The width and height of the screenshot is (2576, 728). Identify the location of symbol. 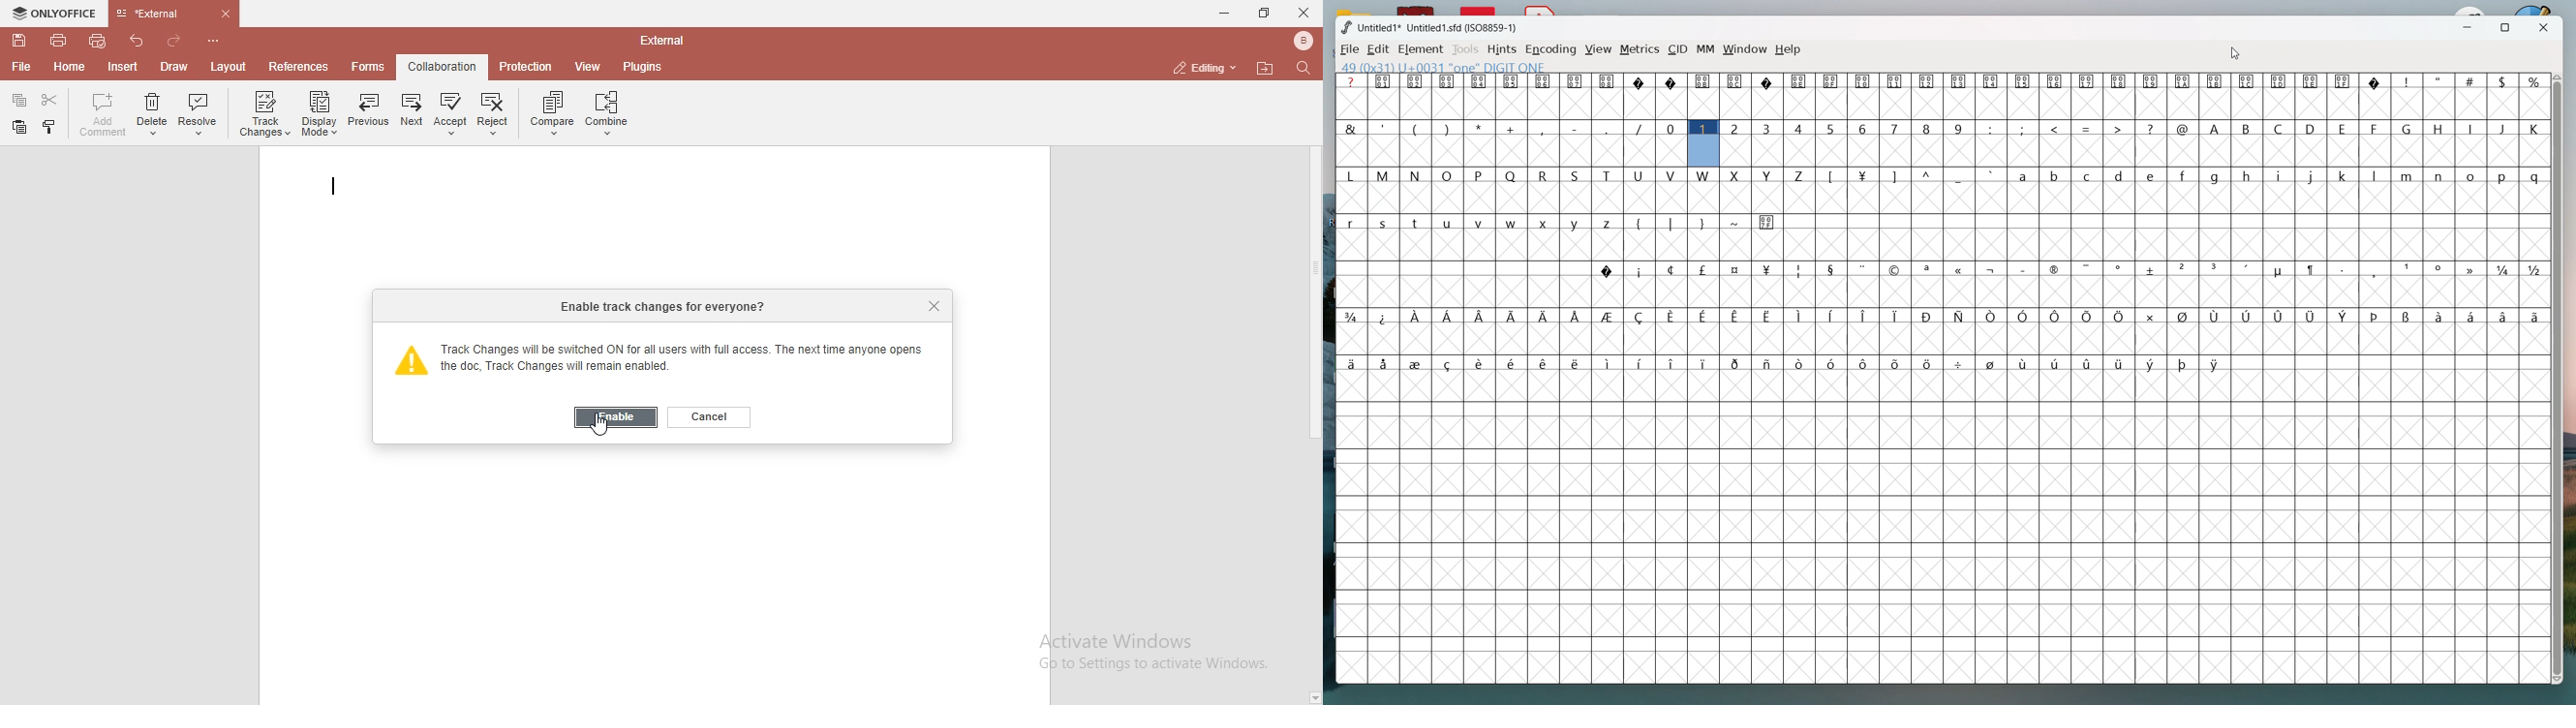
(1511, 81).